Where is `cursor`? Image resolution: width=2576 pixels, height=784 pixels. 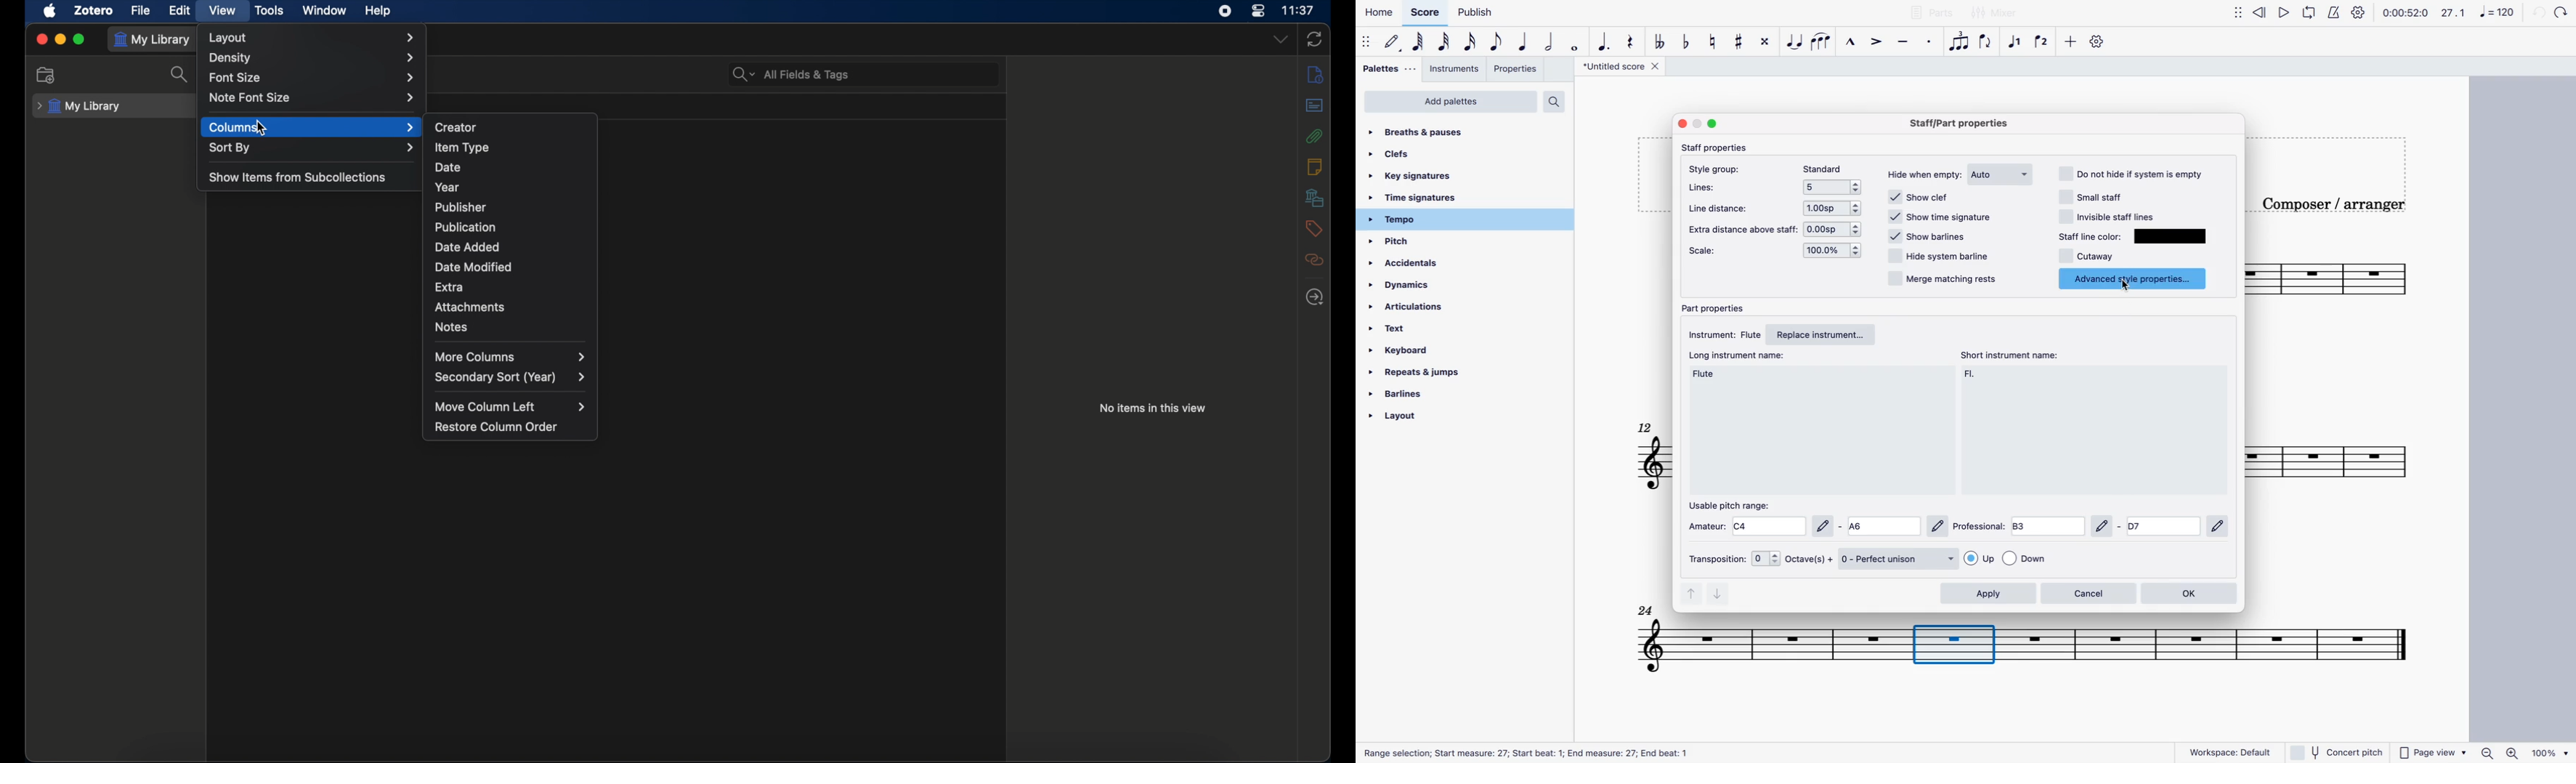
cursor is located at coordinates (262, 129).